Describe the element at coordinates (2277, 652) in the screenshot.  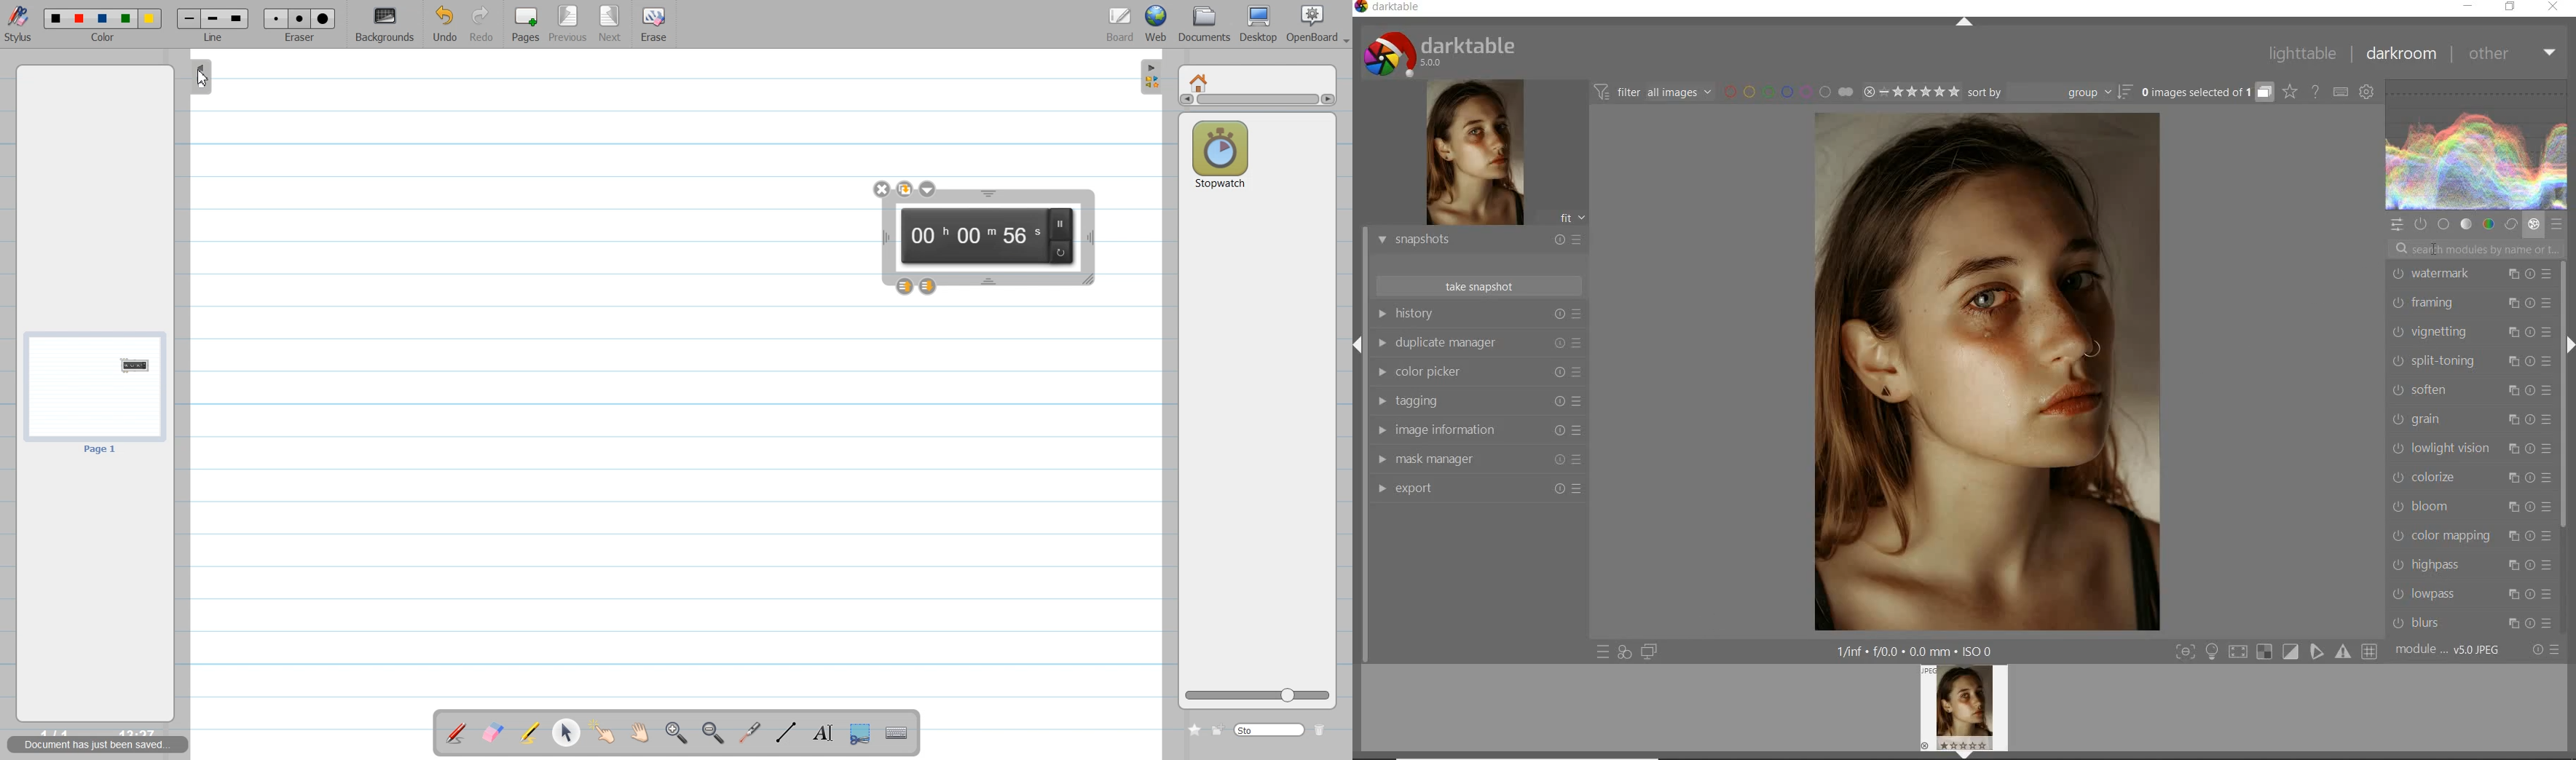
I see `toggle modes` at that location.